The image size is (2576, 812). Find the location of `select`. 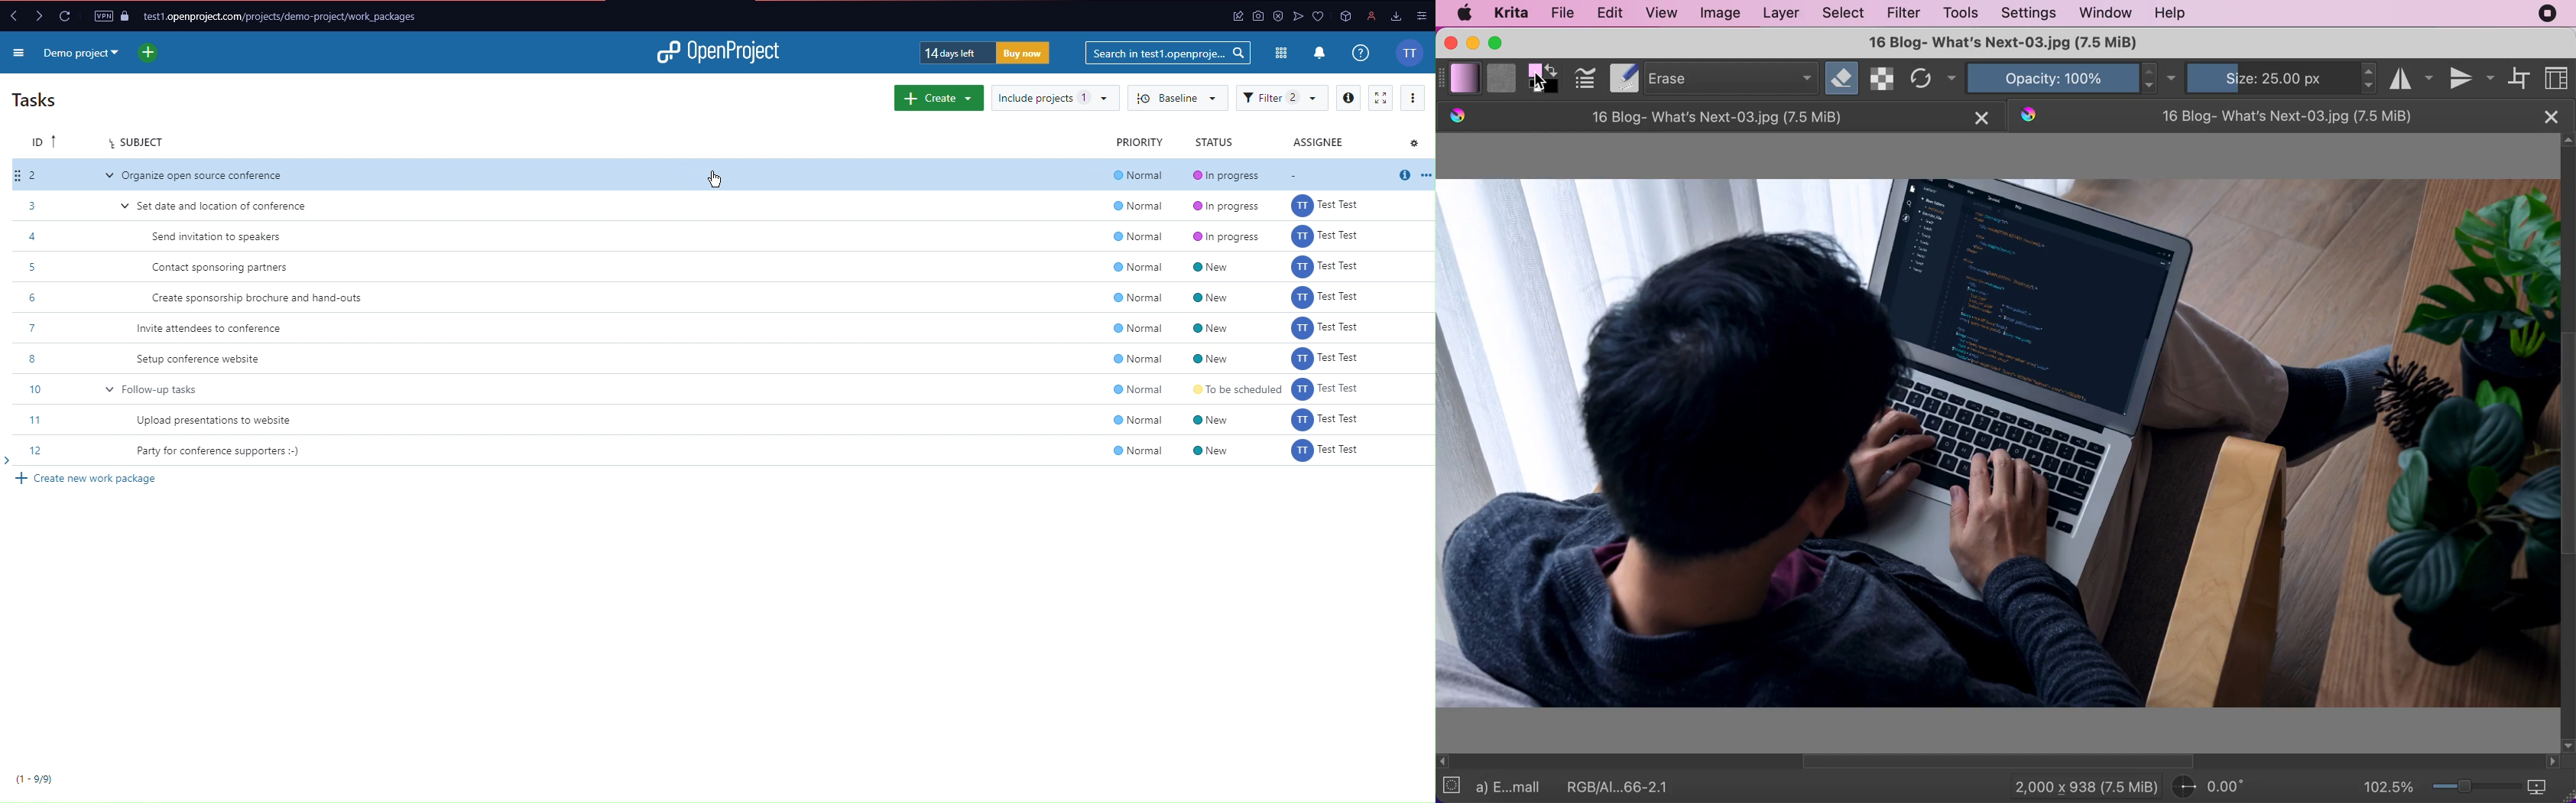

select is located at coordinates (1846, 13).